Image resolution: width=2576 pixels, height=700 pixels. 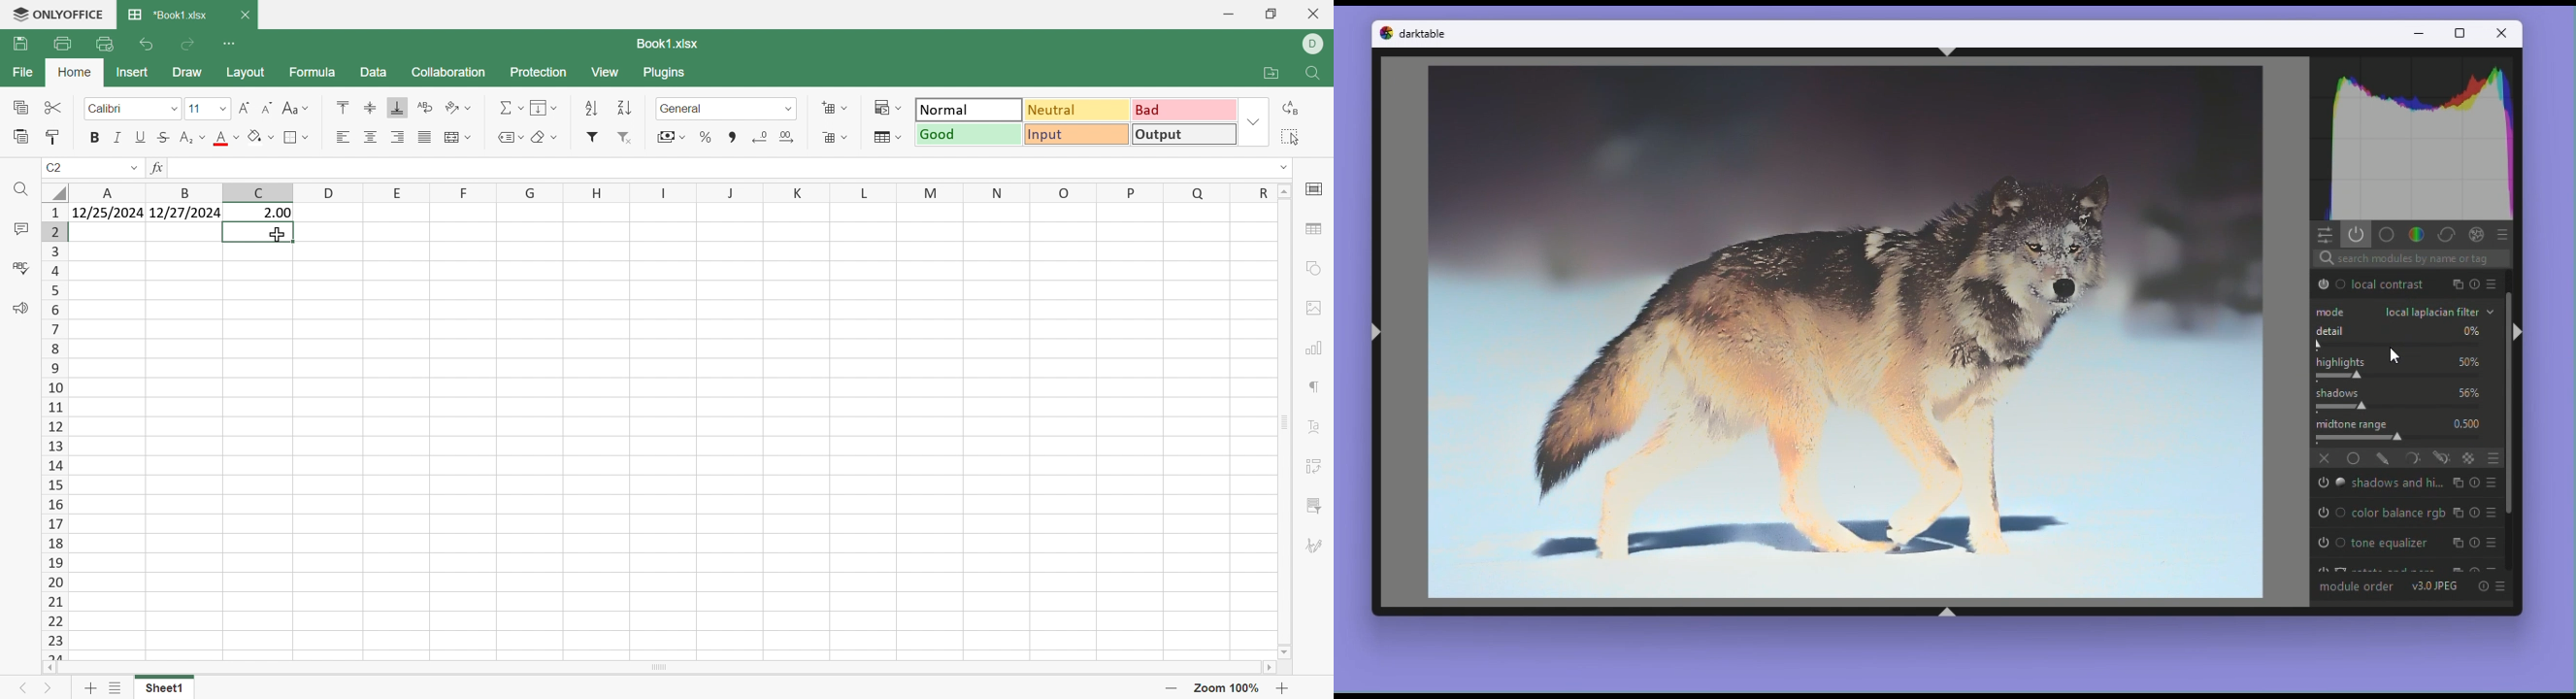 What do you see at coordinates (668, 44) in the screenshot?
I see `Book1.xlsx` at bounding box center [668, 44].